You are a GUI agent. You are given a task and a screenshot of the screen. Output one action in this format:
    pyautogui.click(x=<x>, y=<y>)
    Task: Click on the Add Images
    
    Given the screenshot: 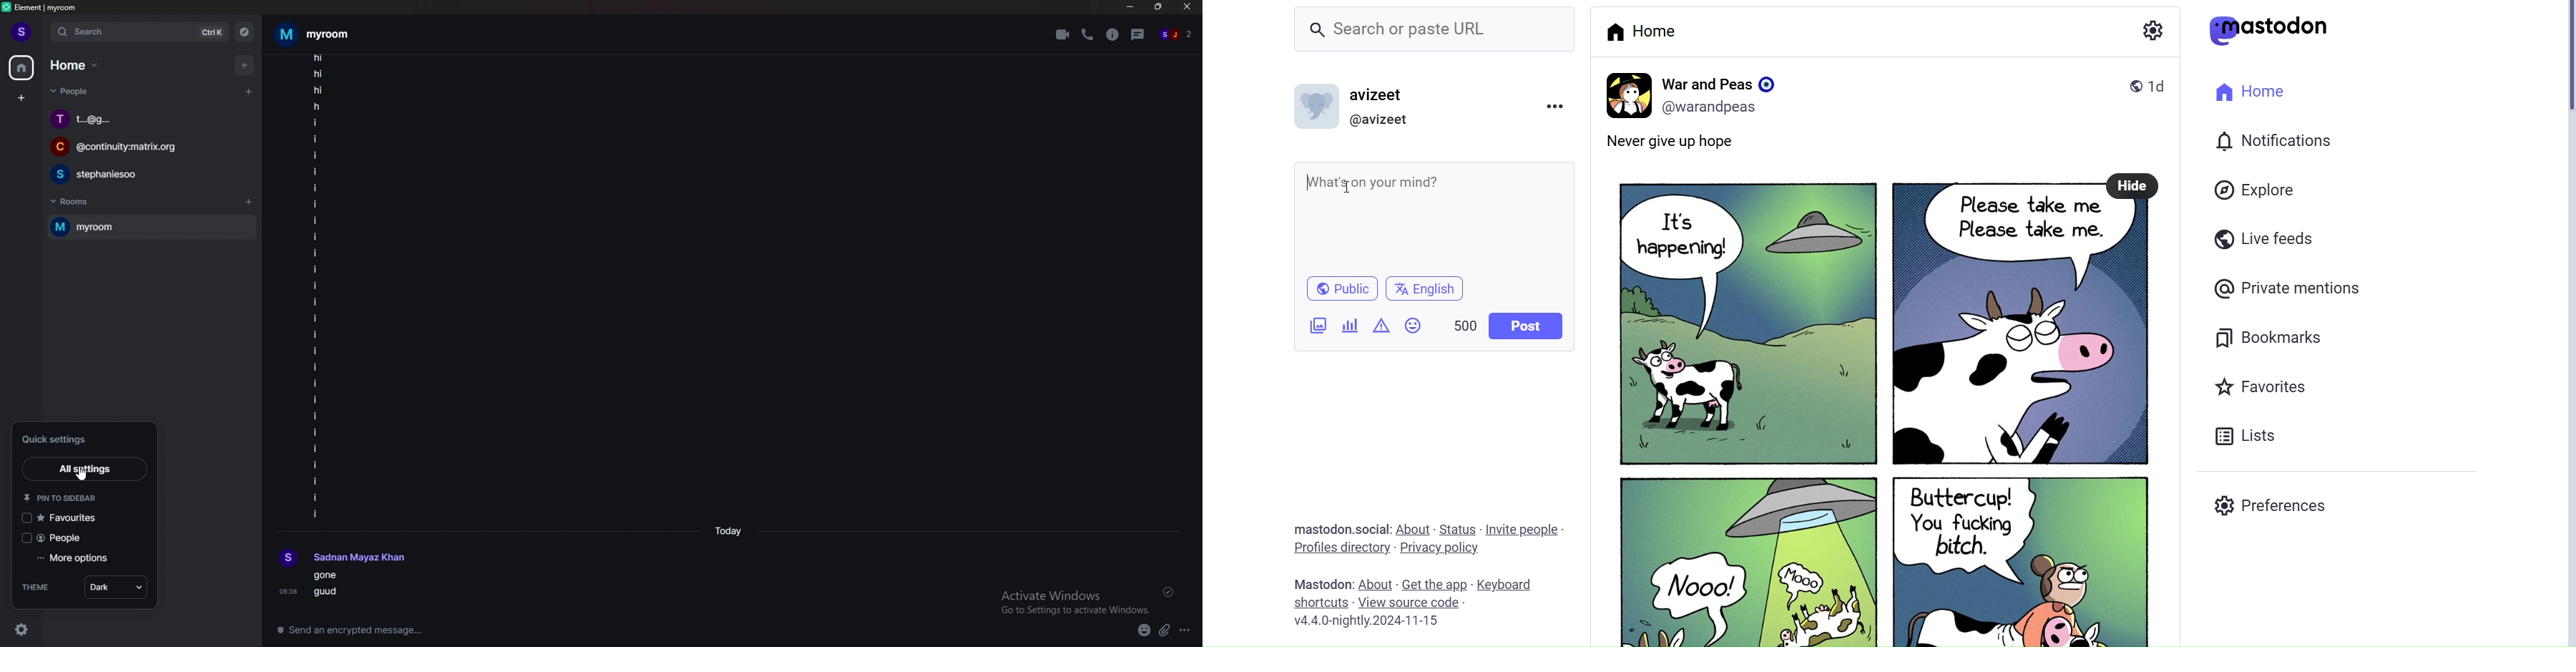 What is the action you would take?
    pyautogui.click(x=1318, y=324)
    